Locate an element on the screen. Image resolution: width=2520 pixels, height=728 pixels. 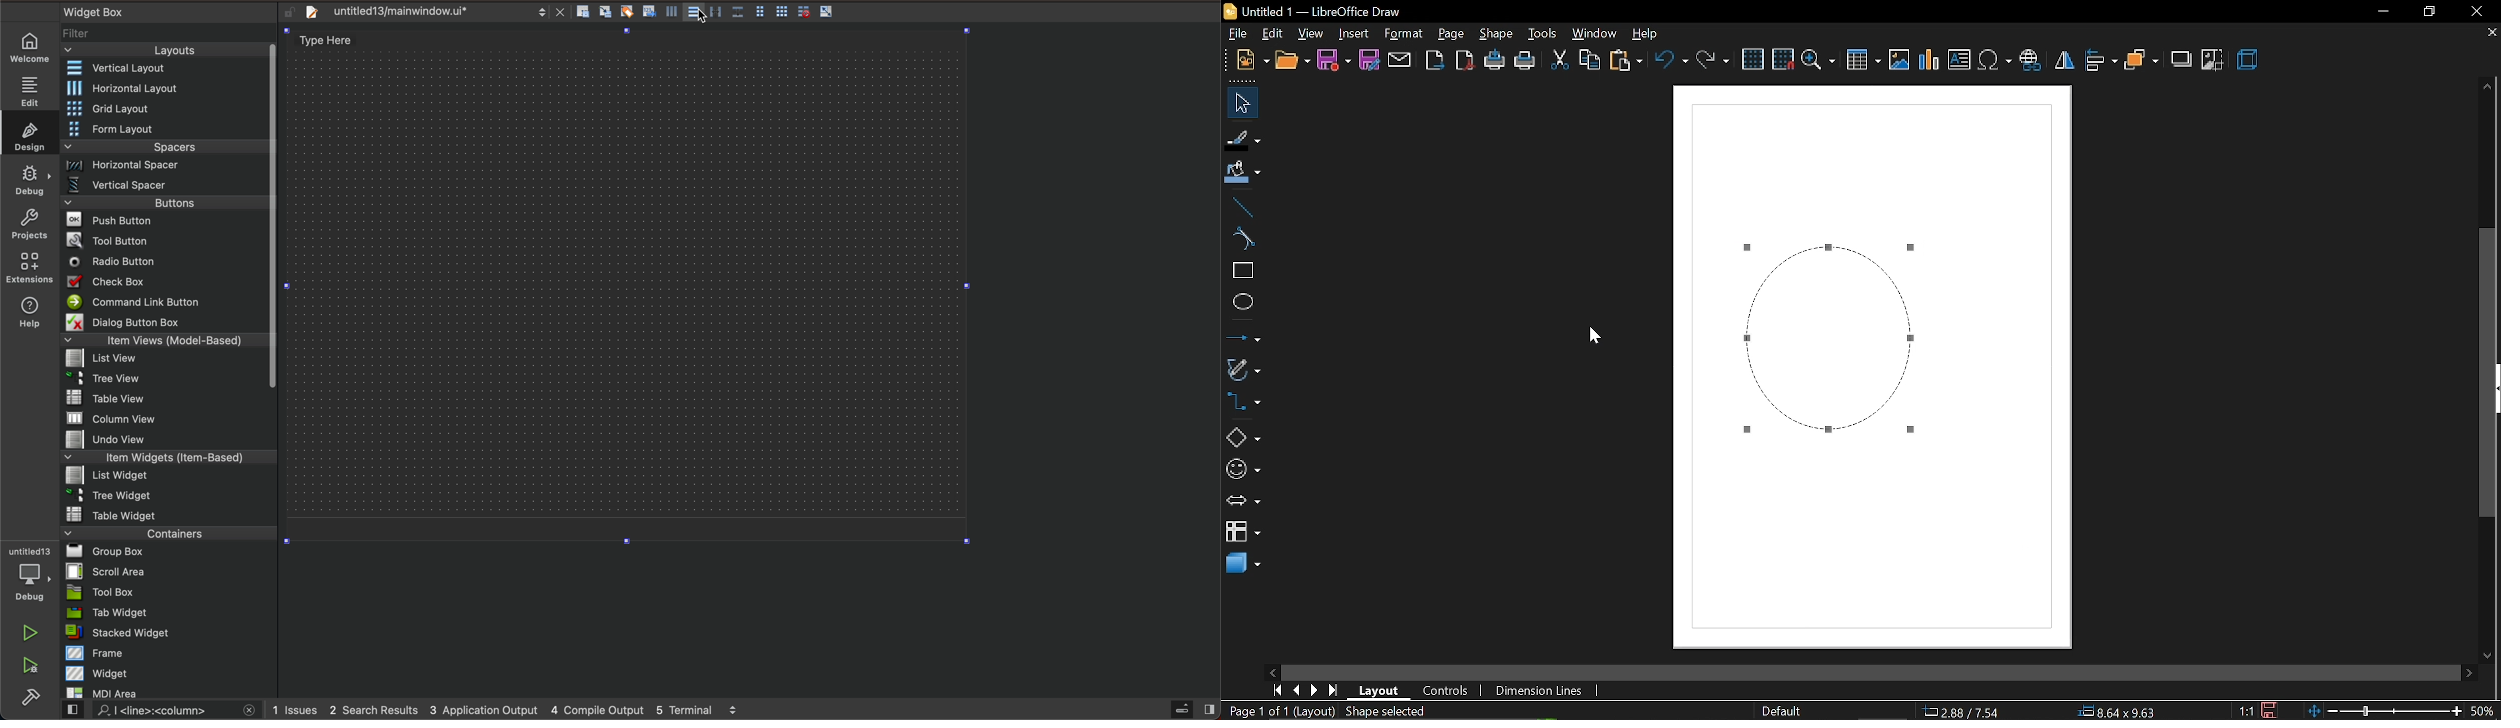
shapes is located at coordinates (1242, 436).